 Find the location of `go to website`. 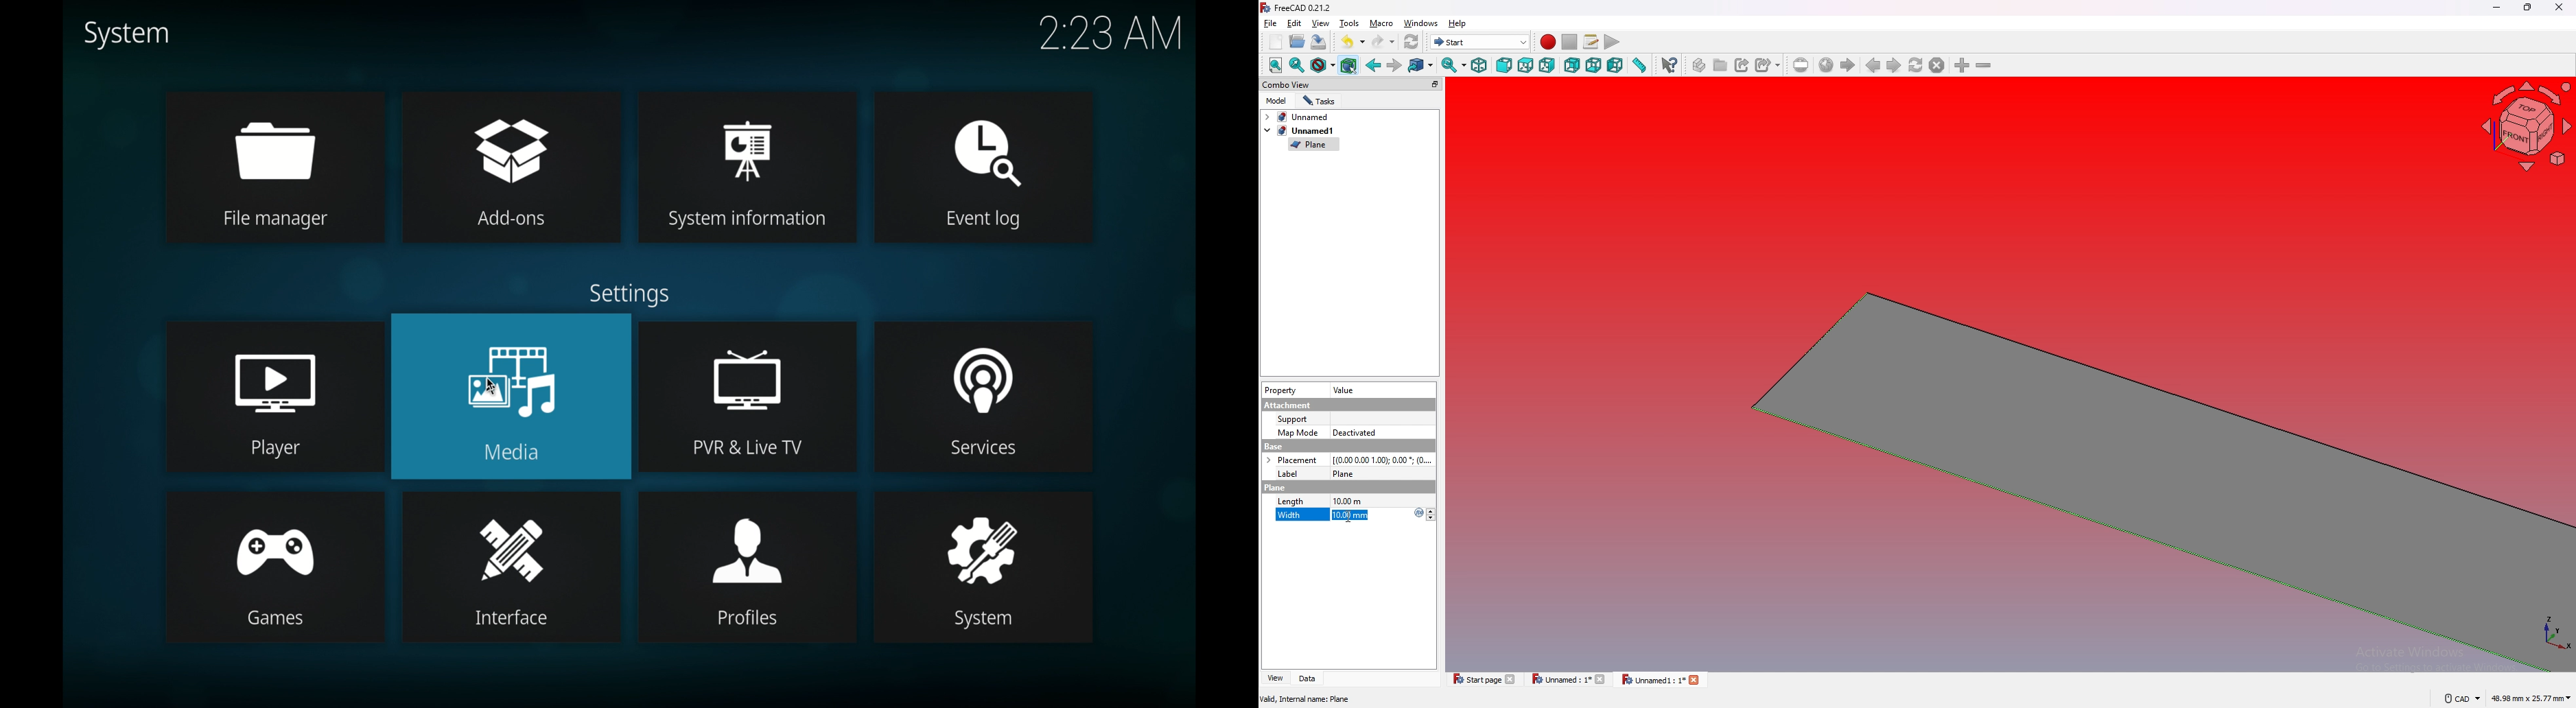

go to website is located at coordinates (1826, 66).